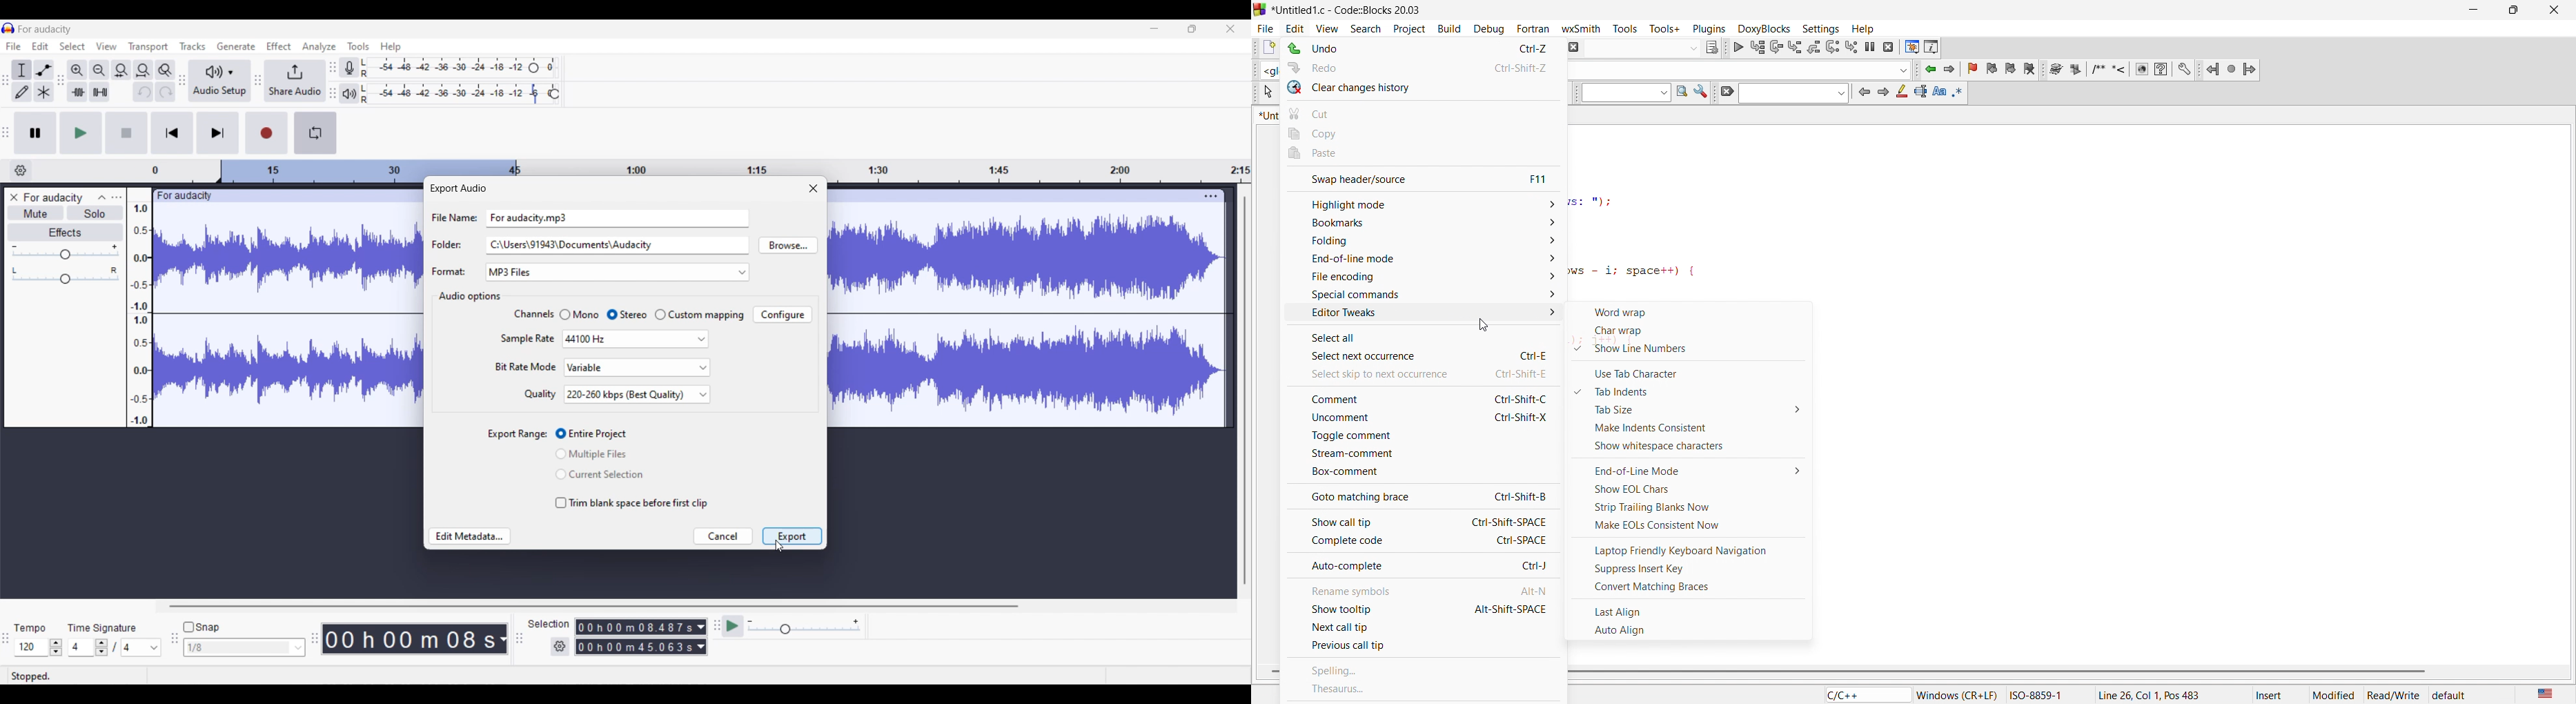  I want to click on Zoom toggle, so click(165, 70).